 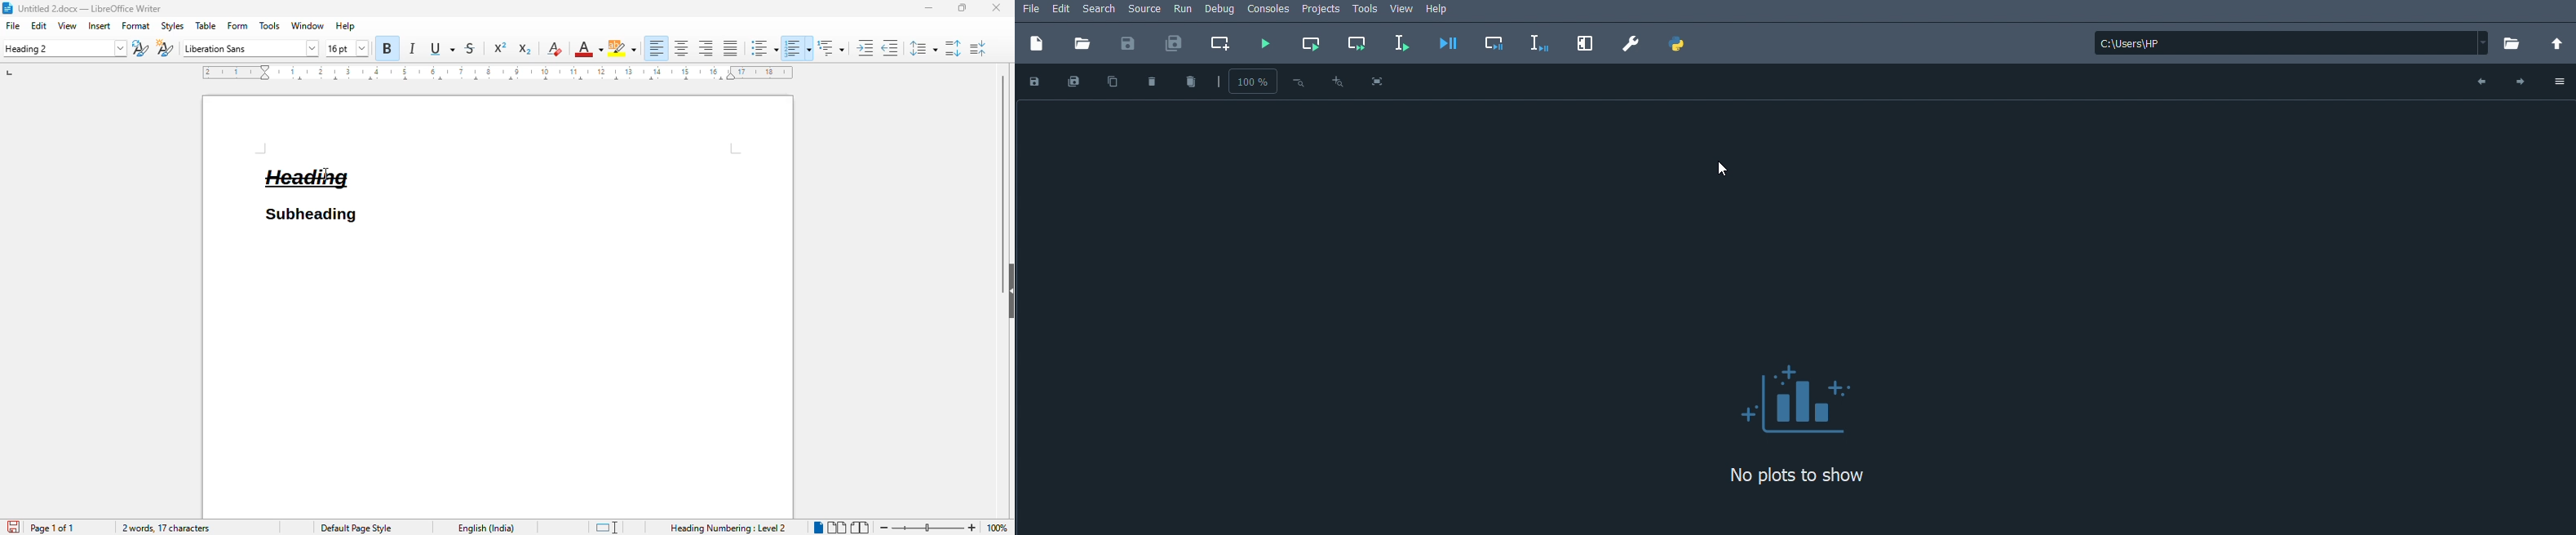 What do you see at coordinates (859, 528) in the screenshot?
I see `book view` at bounding box center [859, 528].